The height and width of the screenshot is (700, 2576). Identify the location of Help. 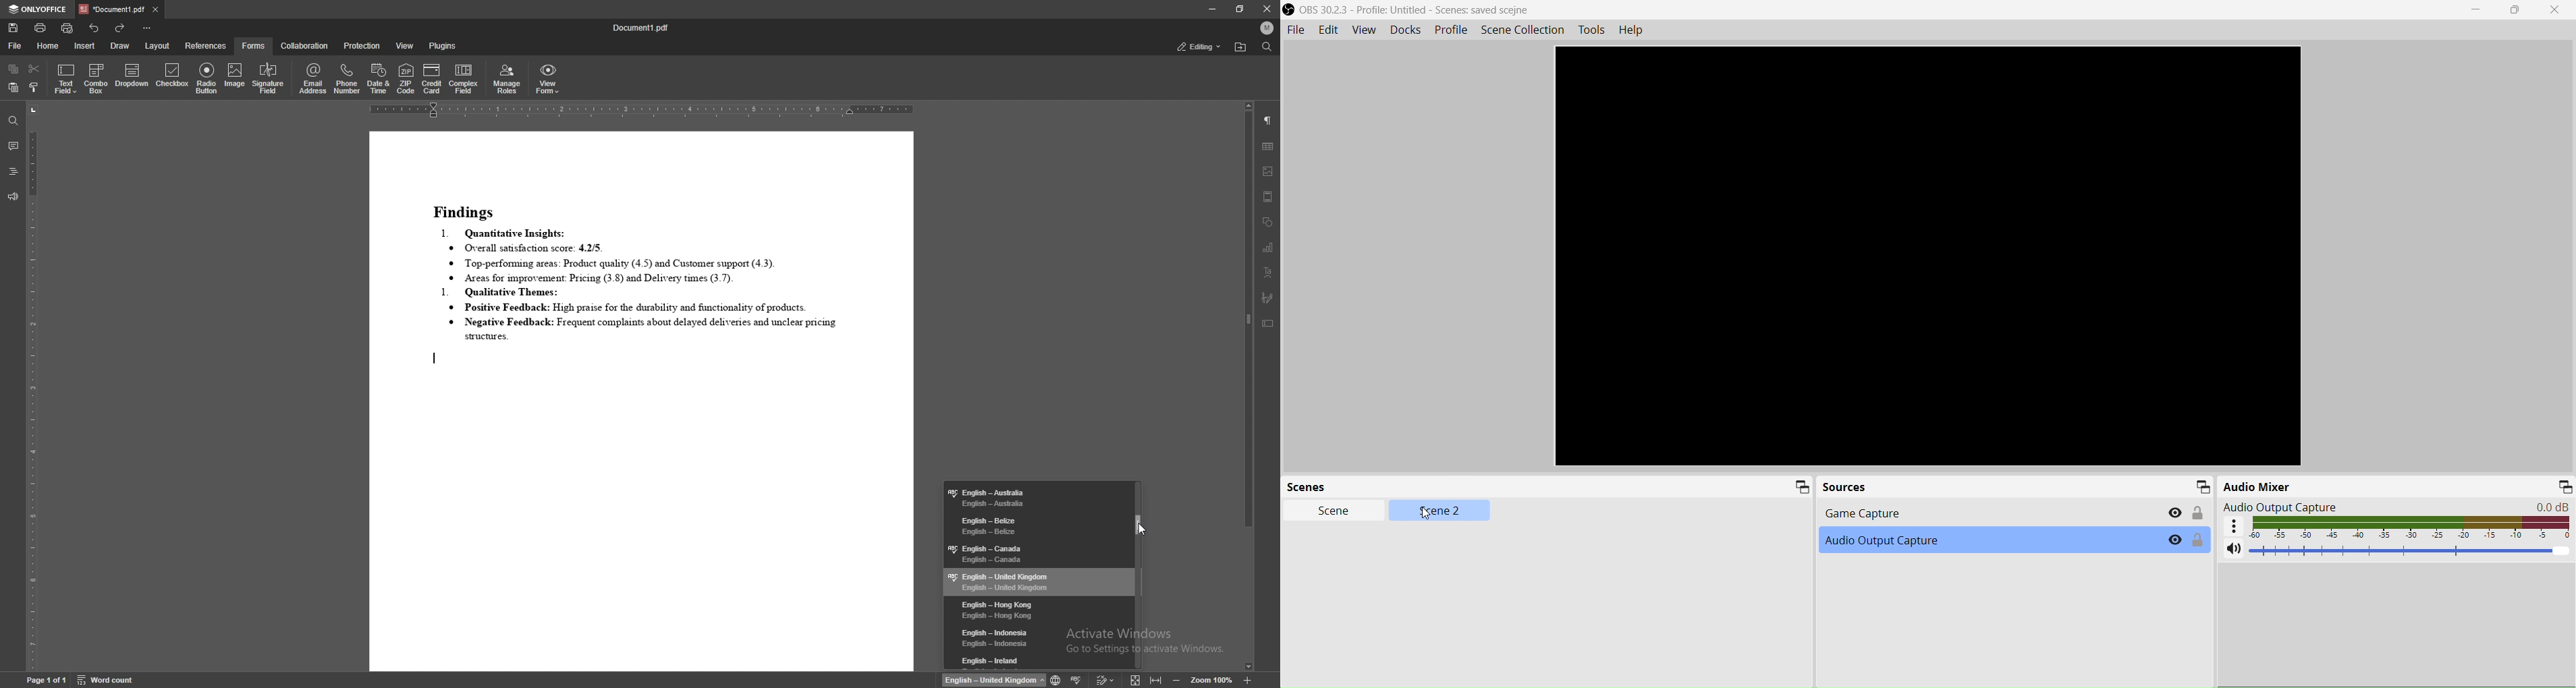
(1631, 29).